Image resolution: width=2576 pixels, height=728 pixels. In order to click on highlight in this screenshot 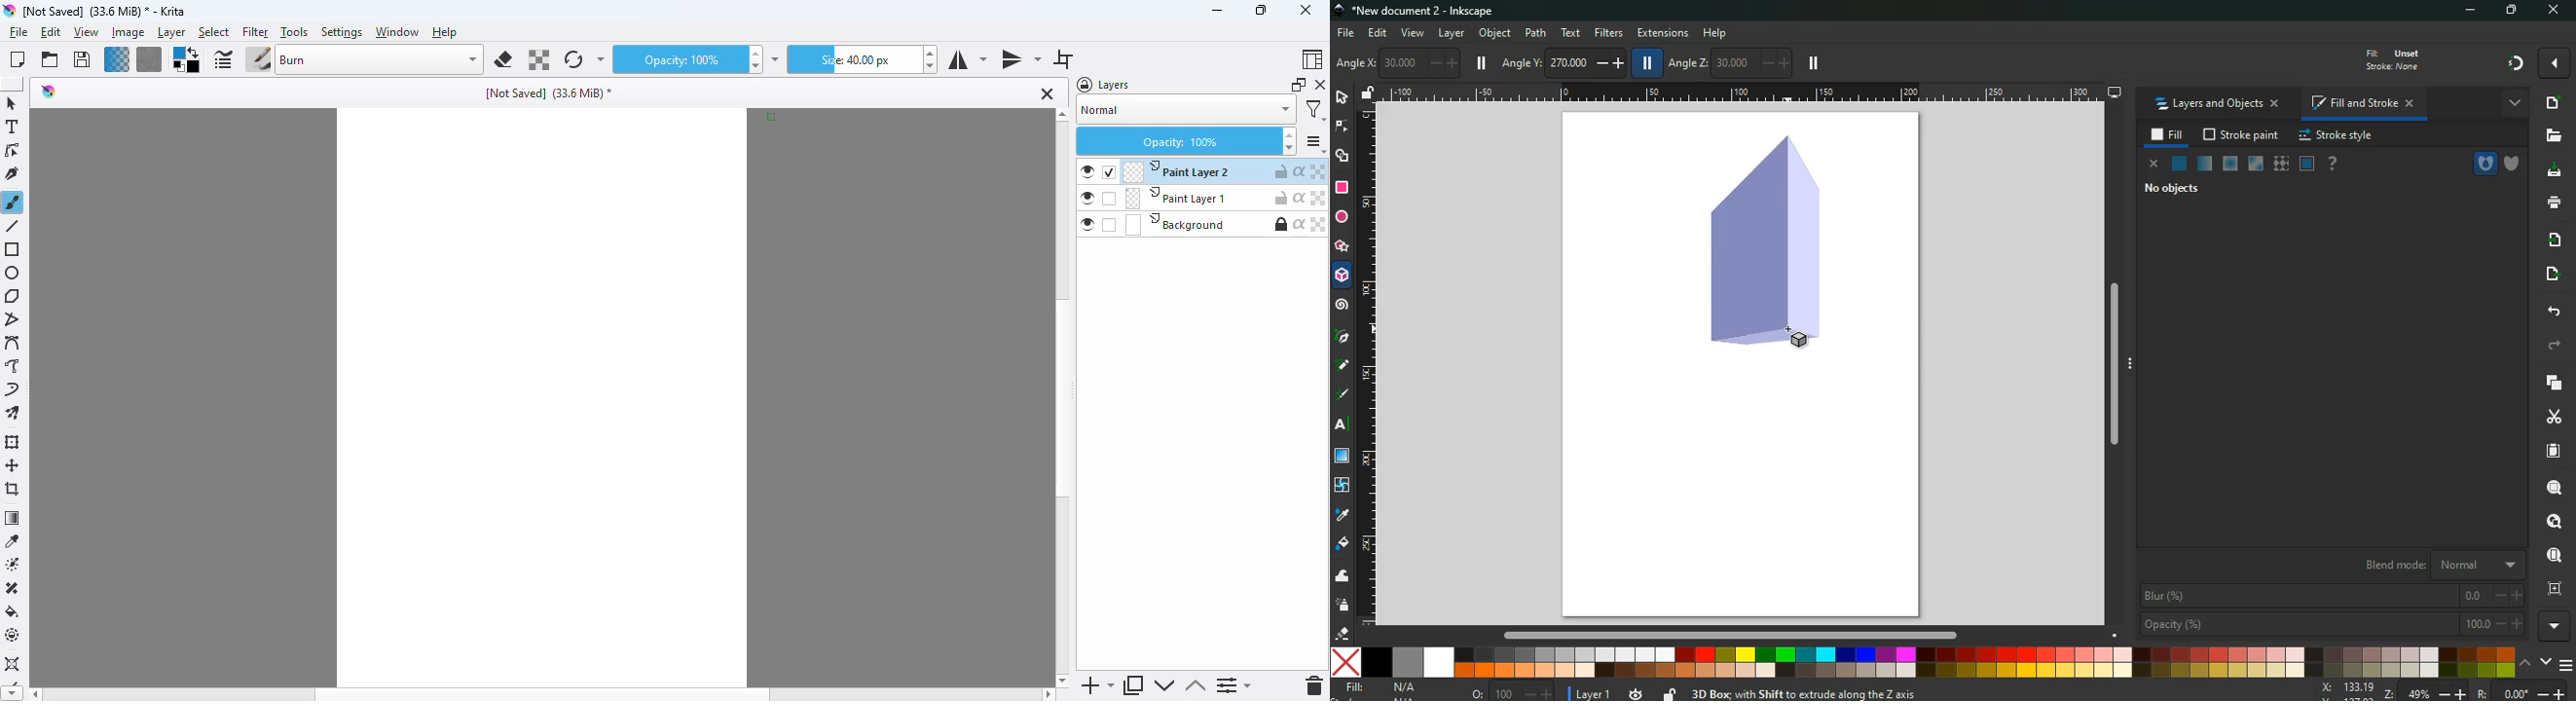, I will do `click(1343, 396)`.